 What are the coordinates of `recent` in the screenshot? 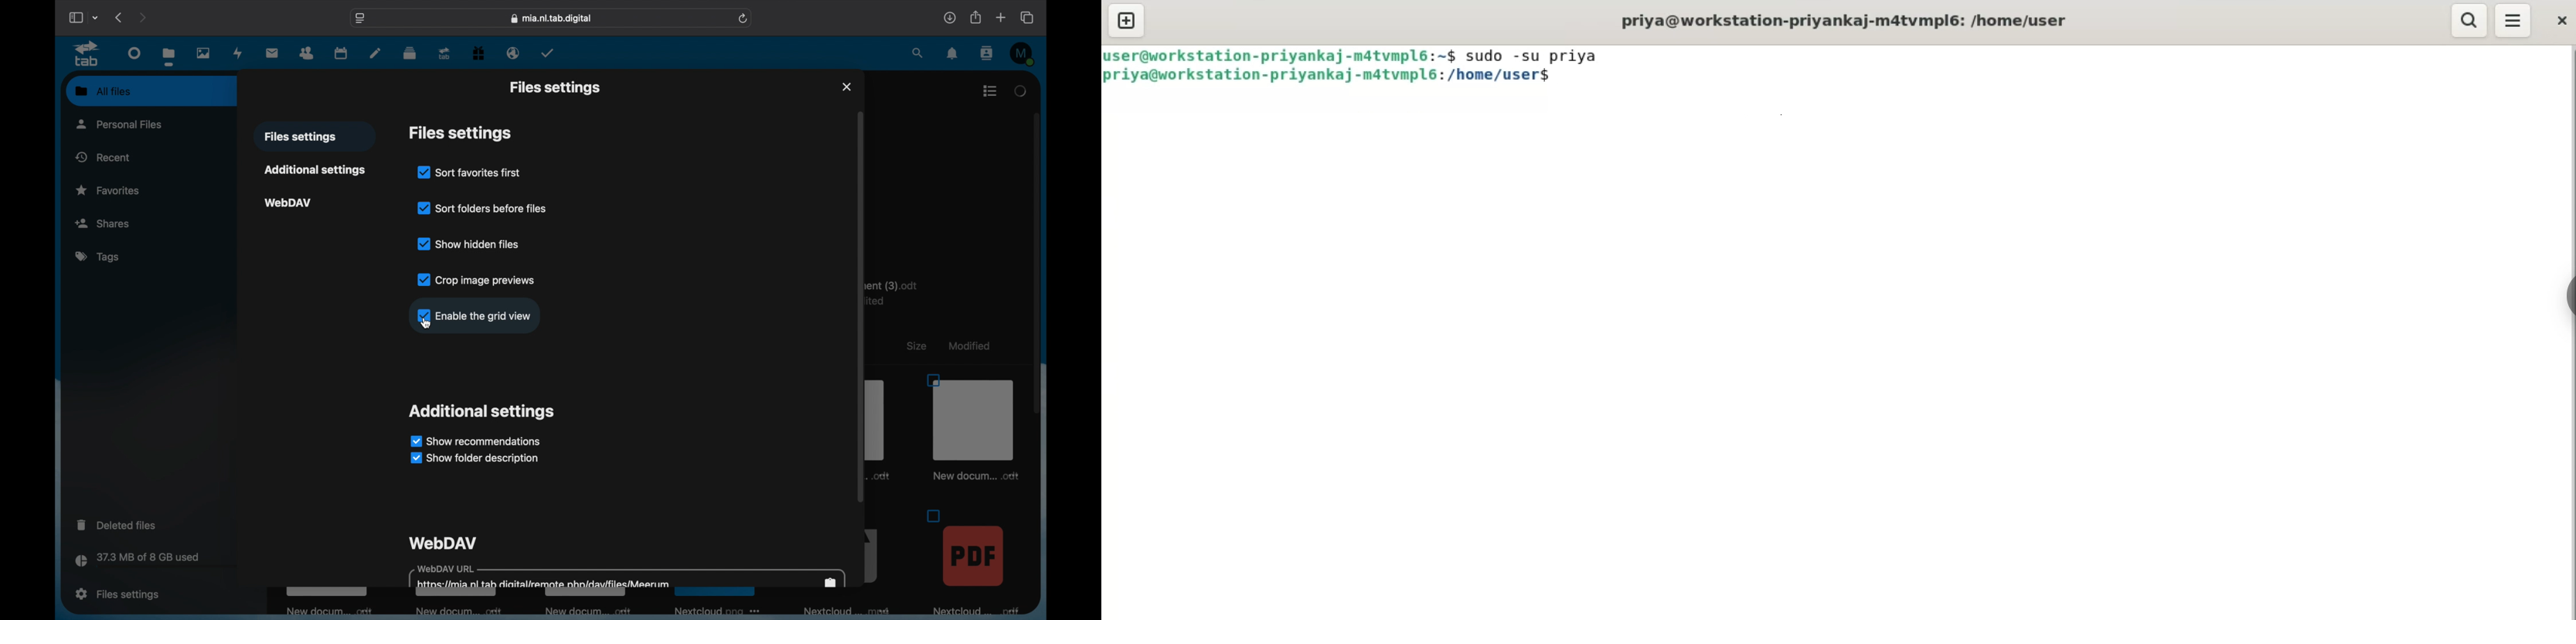 It's located at (103, 157).